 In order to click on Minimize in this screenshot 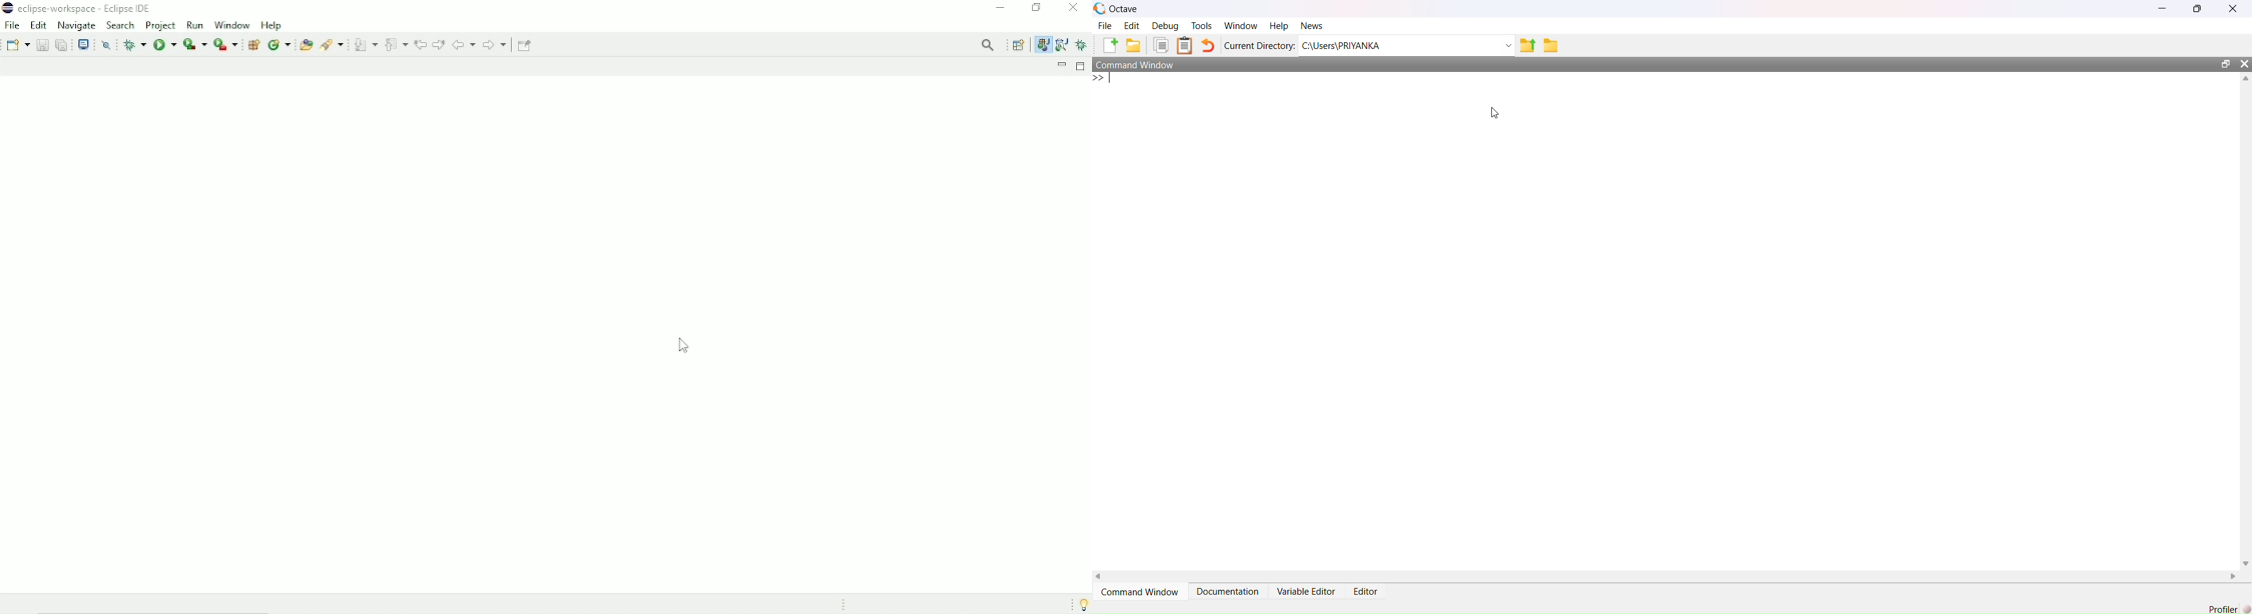, I will do `click(2160, 8)`.